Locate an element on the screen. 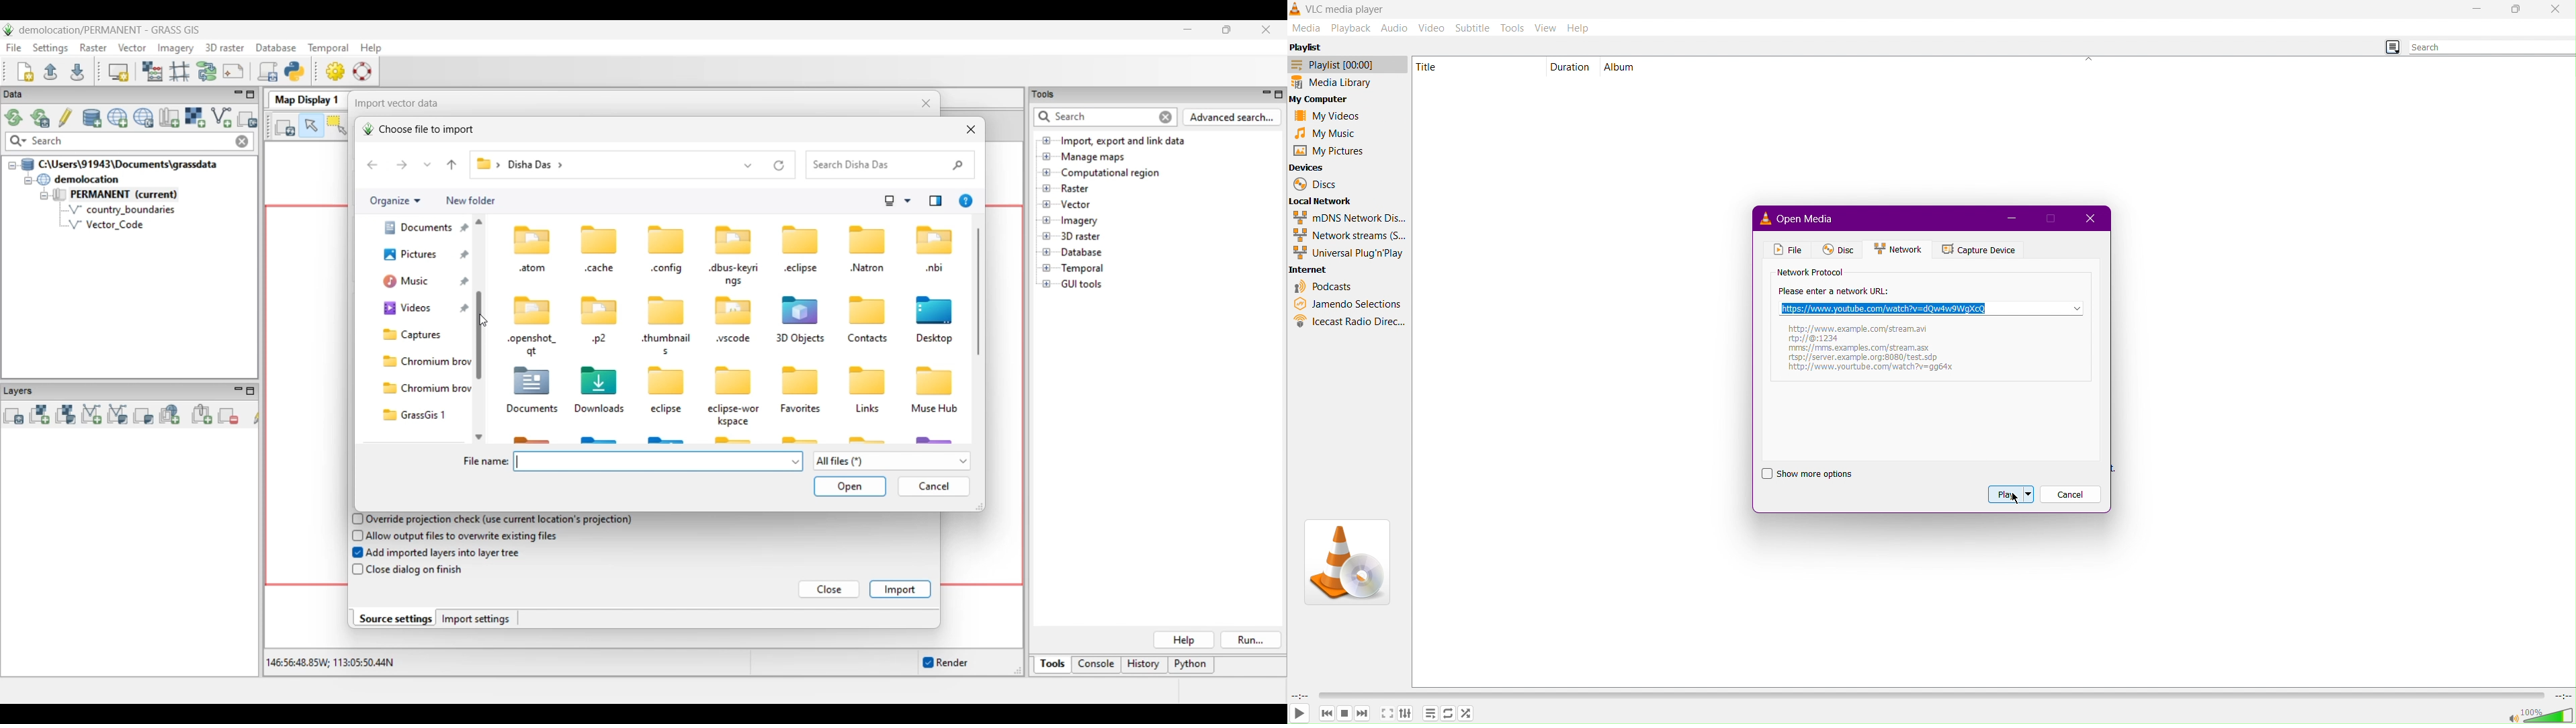  Media Library is located at coordinates (1348, 83).